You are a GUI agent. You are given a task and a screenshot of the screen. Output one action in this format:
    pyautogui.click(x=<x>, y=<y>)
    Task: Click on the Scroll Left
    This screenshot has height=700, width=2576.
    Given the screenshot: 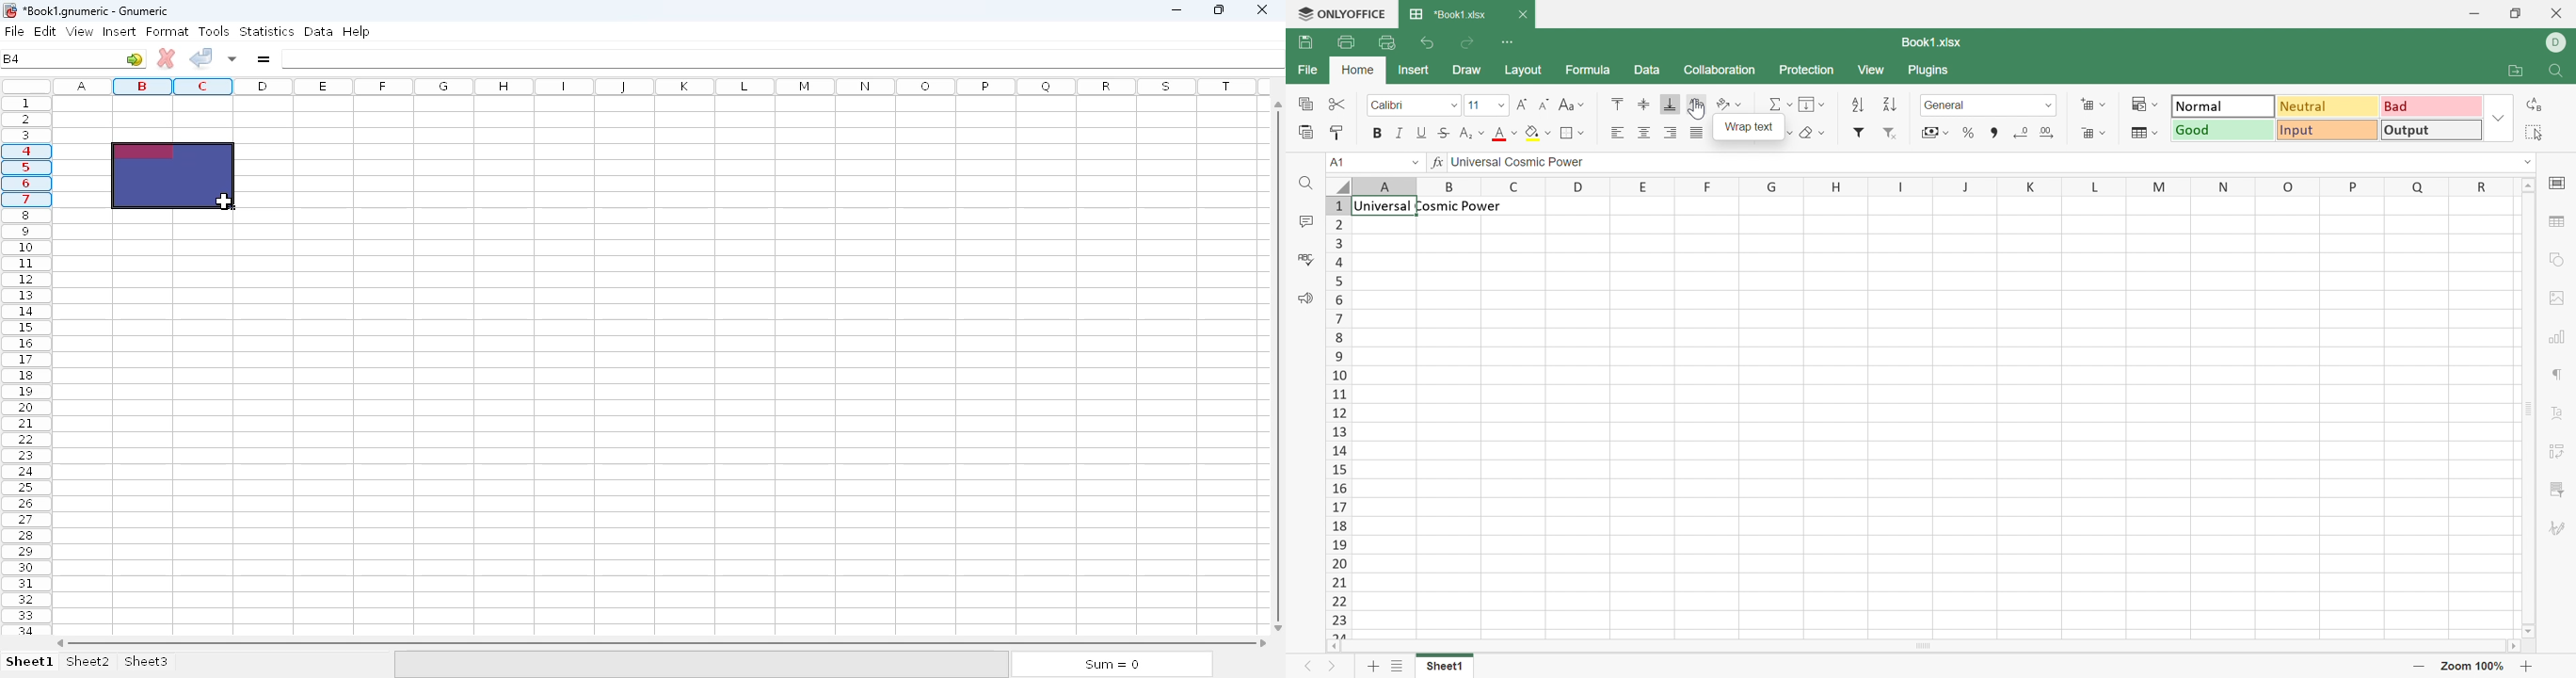 What is the action you would take?
    pyautogui.click(x=1337, y=646)
    